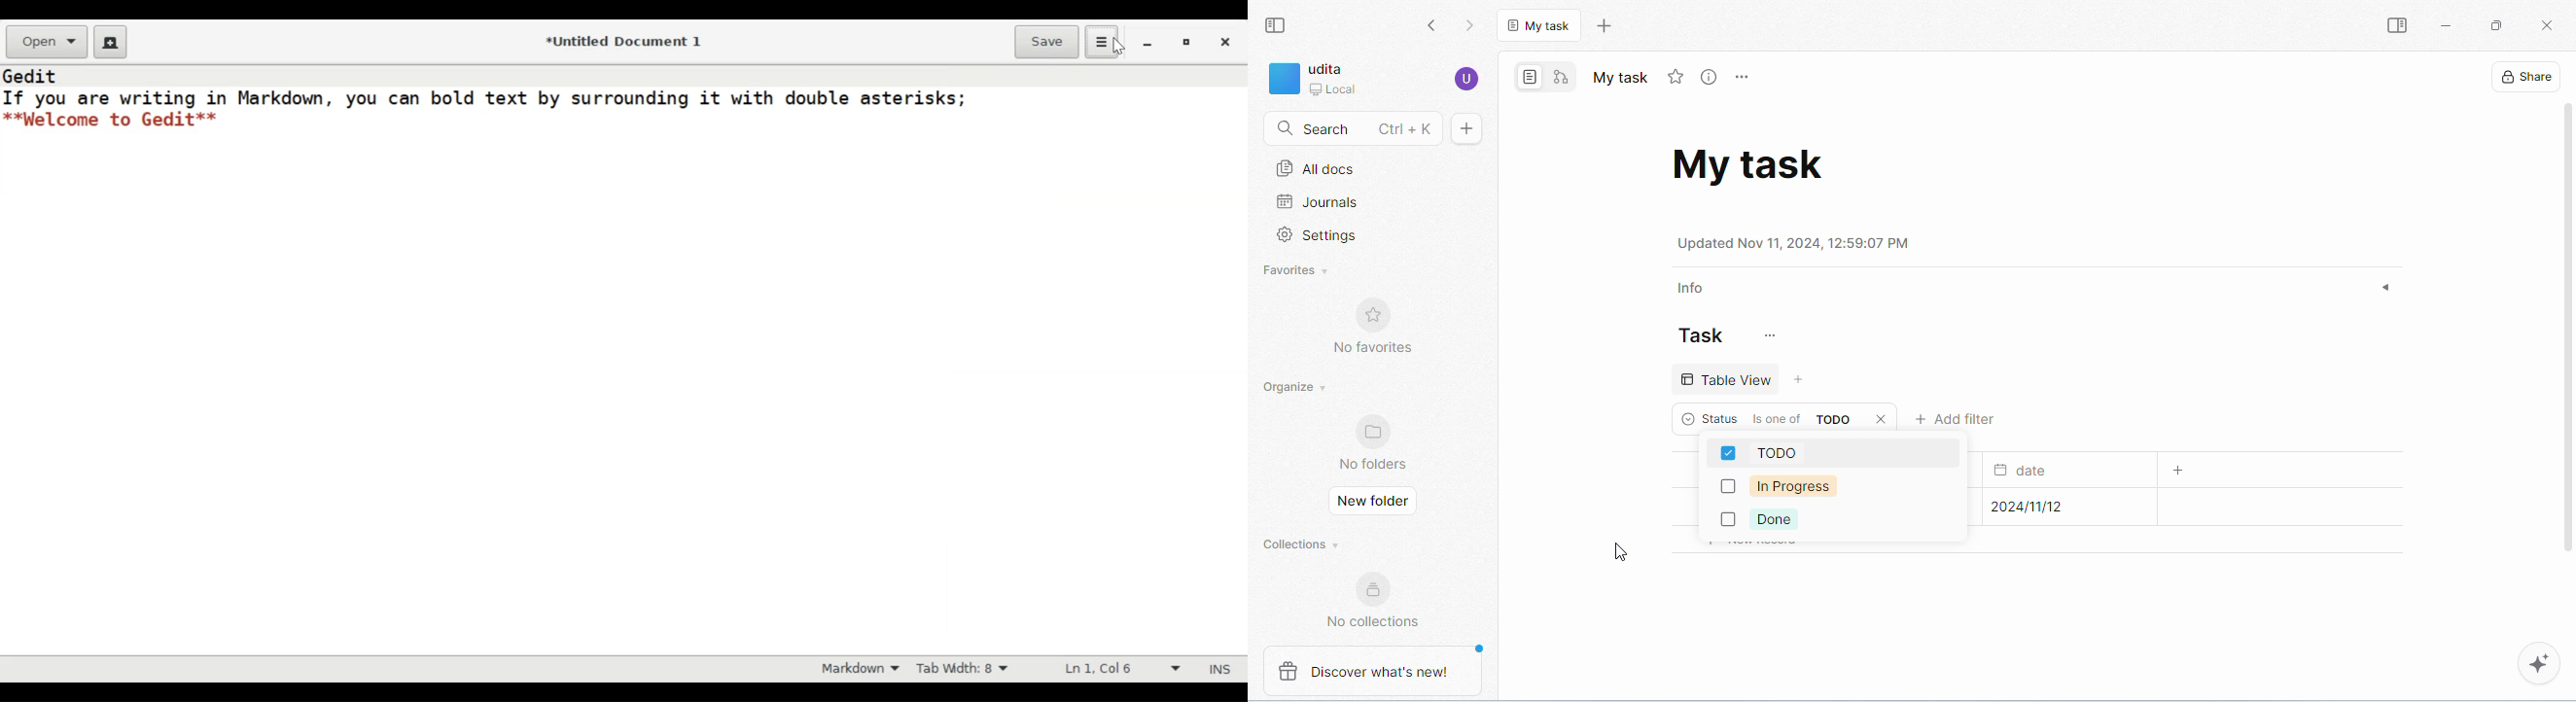 The image size is (2576, 728). Describe the element at coordinates (1797, 242) in the screenshot. I see `date and time of update` at that location.